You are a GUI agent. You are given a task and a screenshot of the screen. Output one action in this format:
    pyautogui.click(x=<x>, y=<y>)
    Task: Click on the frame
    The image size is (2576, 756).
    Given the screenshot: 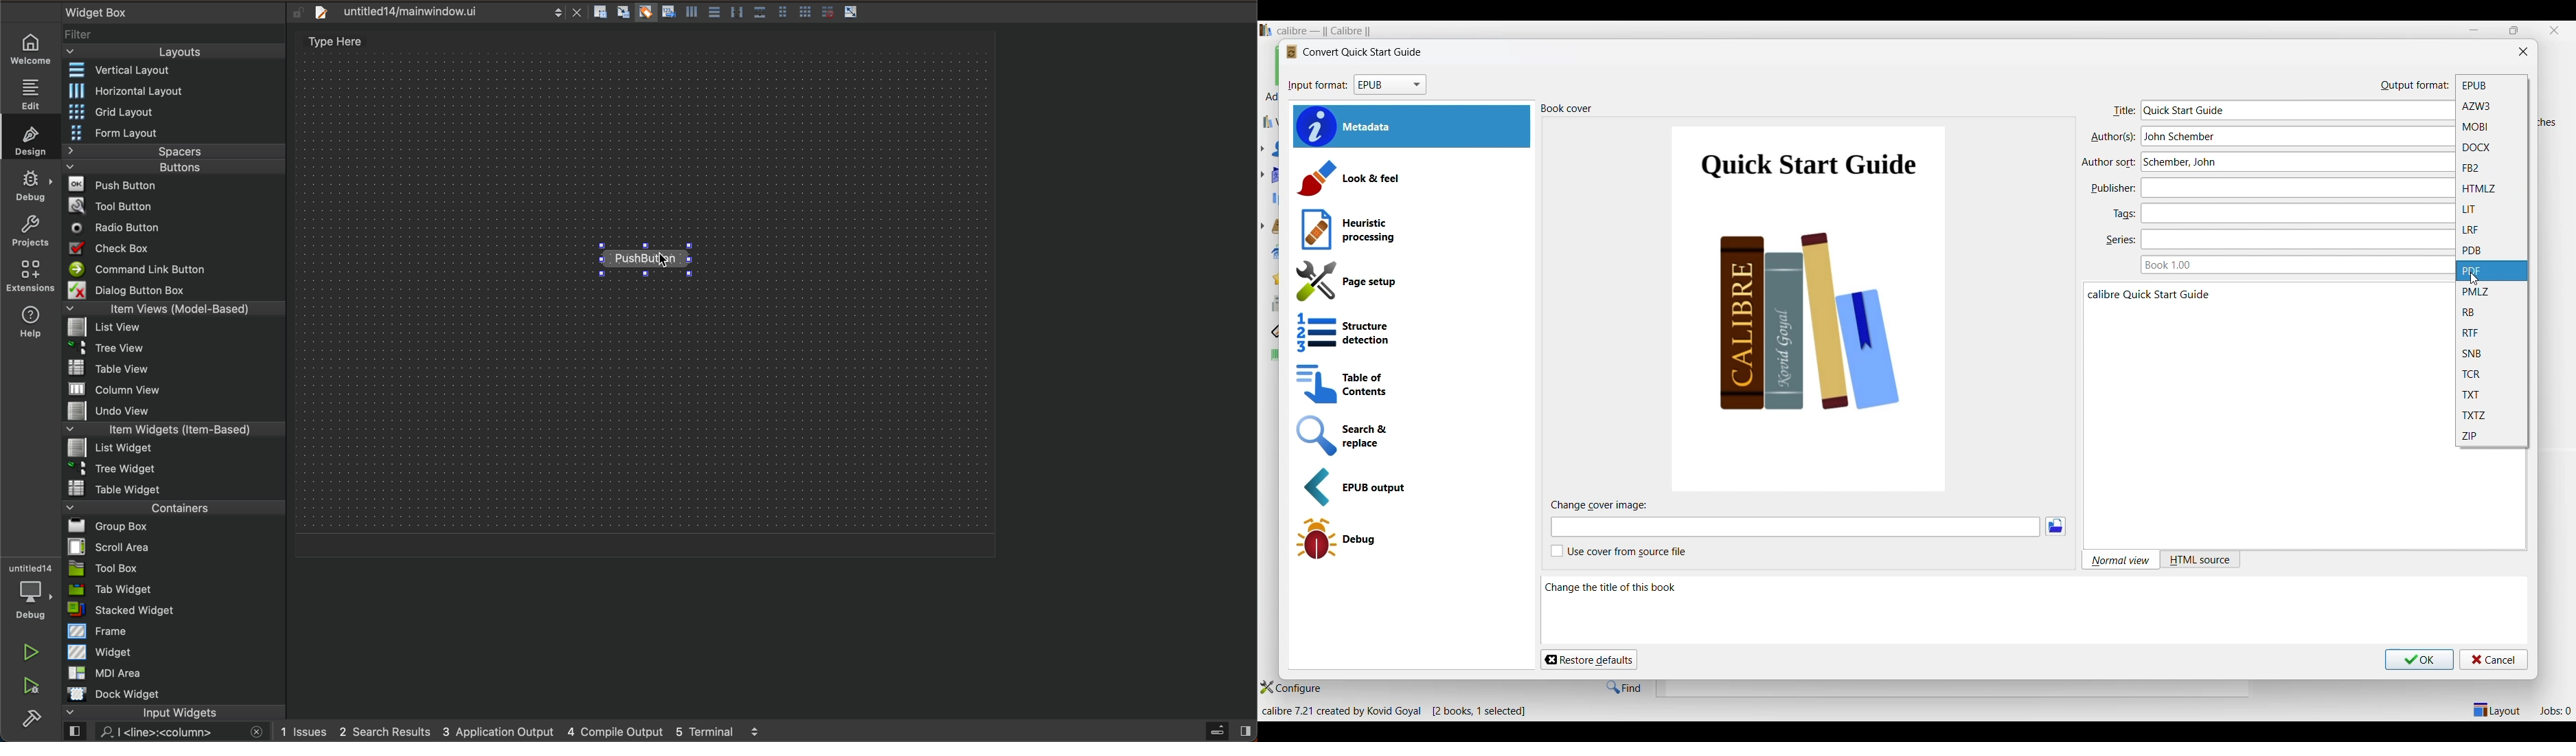 What is the action you would take?
    pyautogui.click(x=175, y=632)
    